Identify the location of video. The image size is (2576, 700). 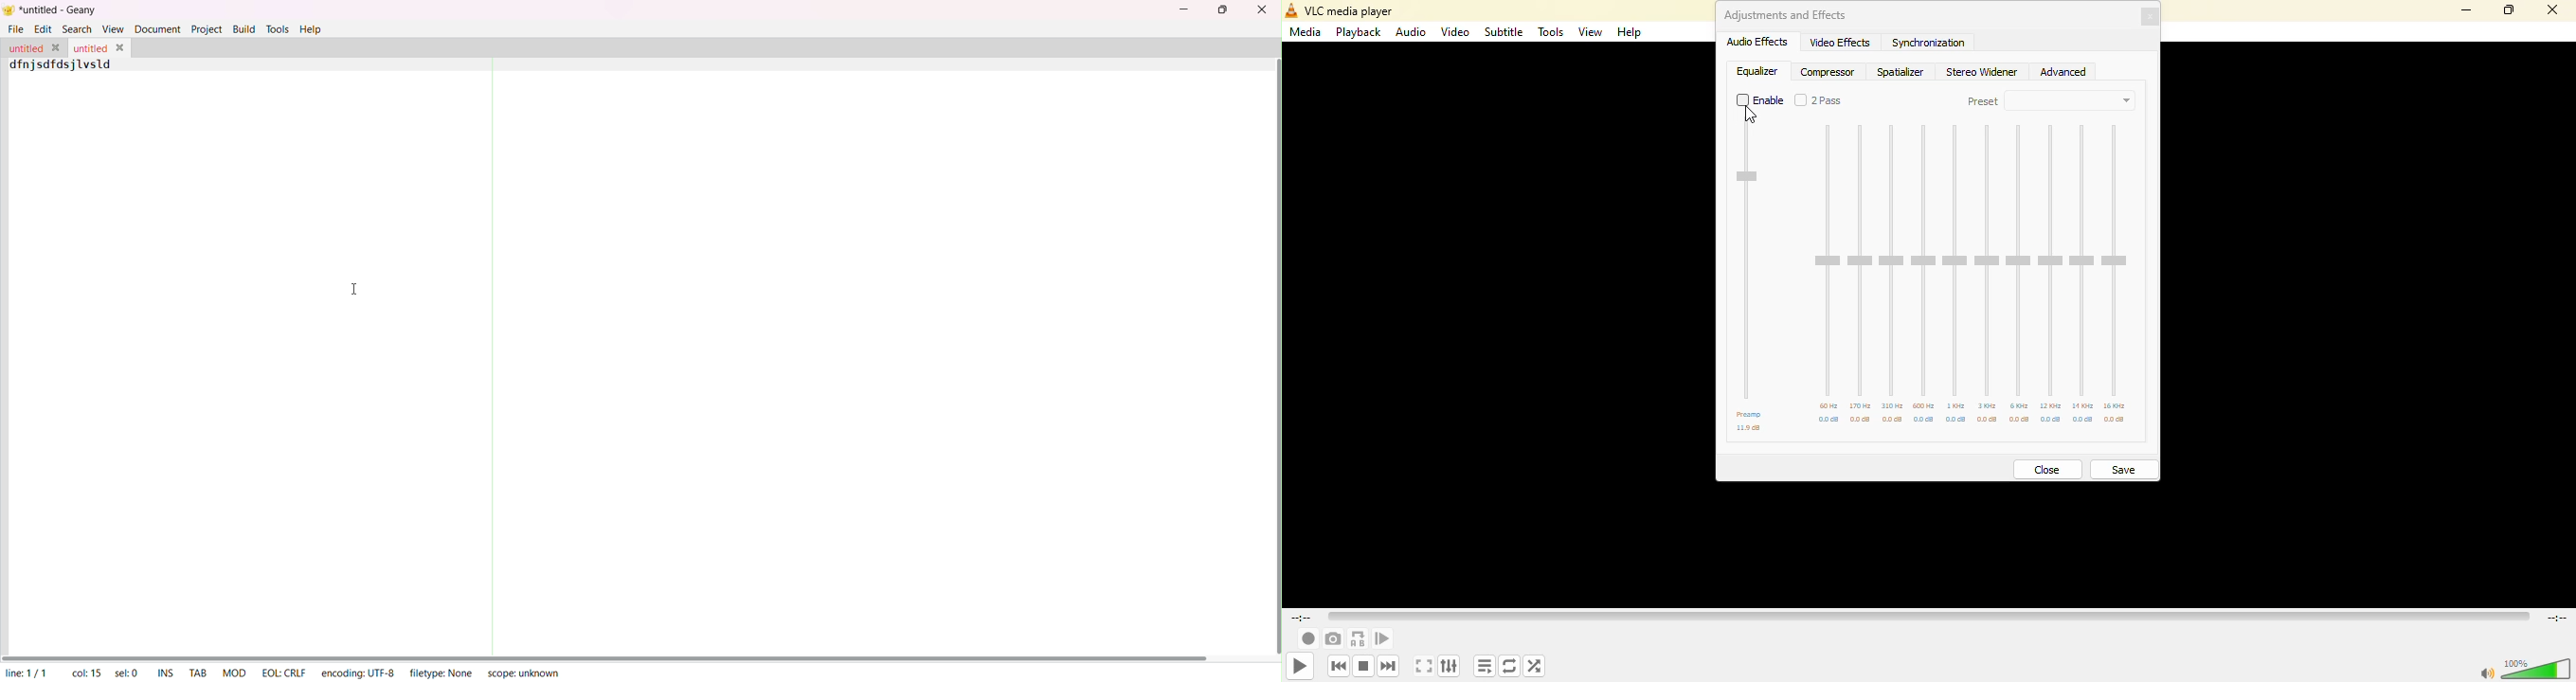
(1455, 33).